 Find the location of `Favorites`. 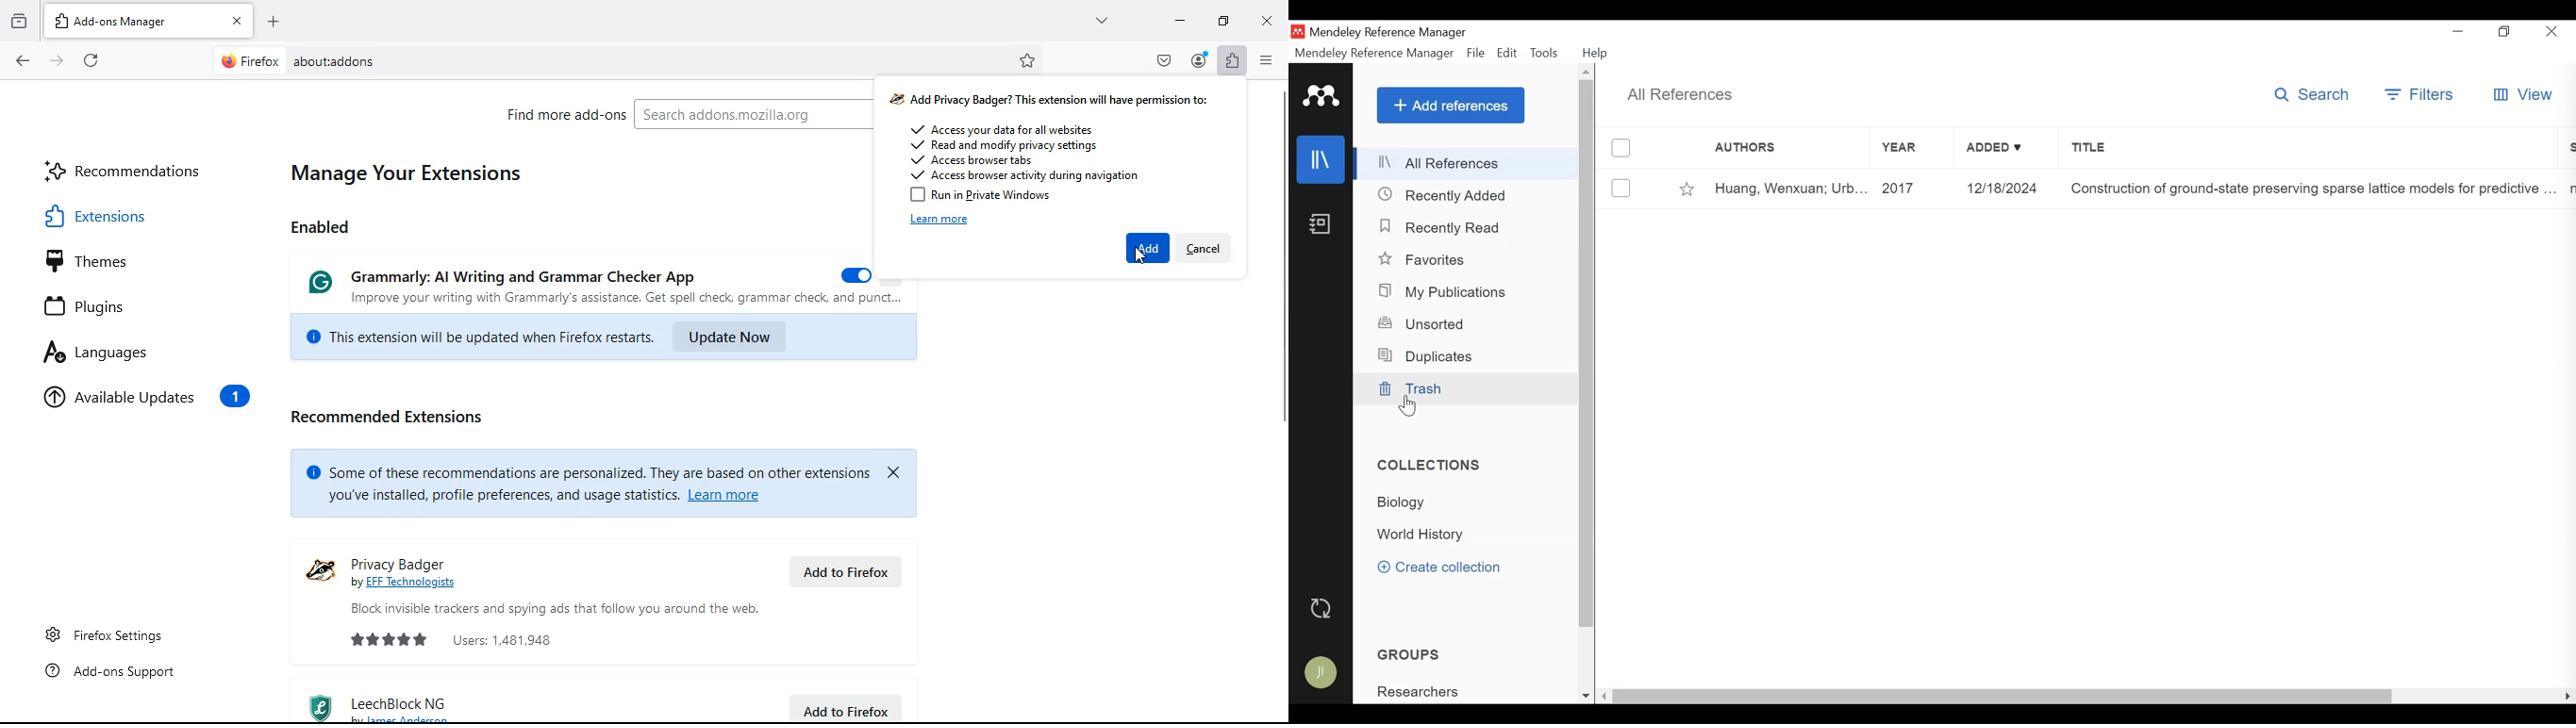

Favorites is located at coordinates (1431, 259).